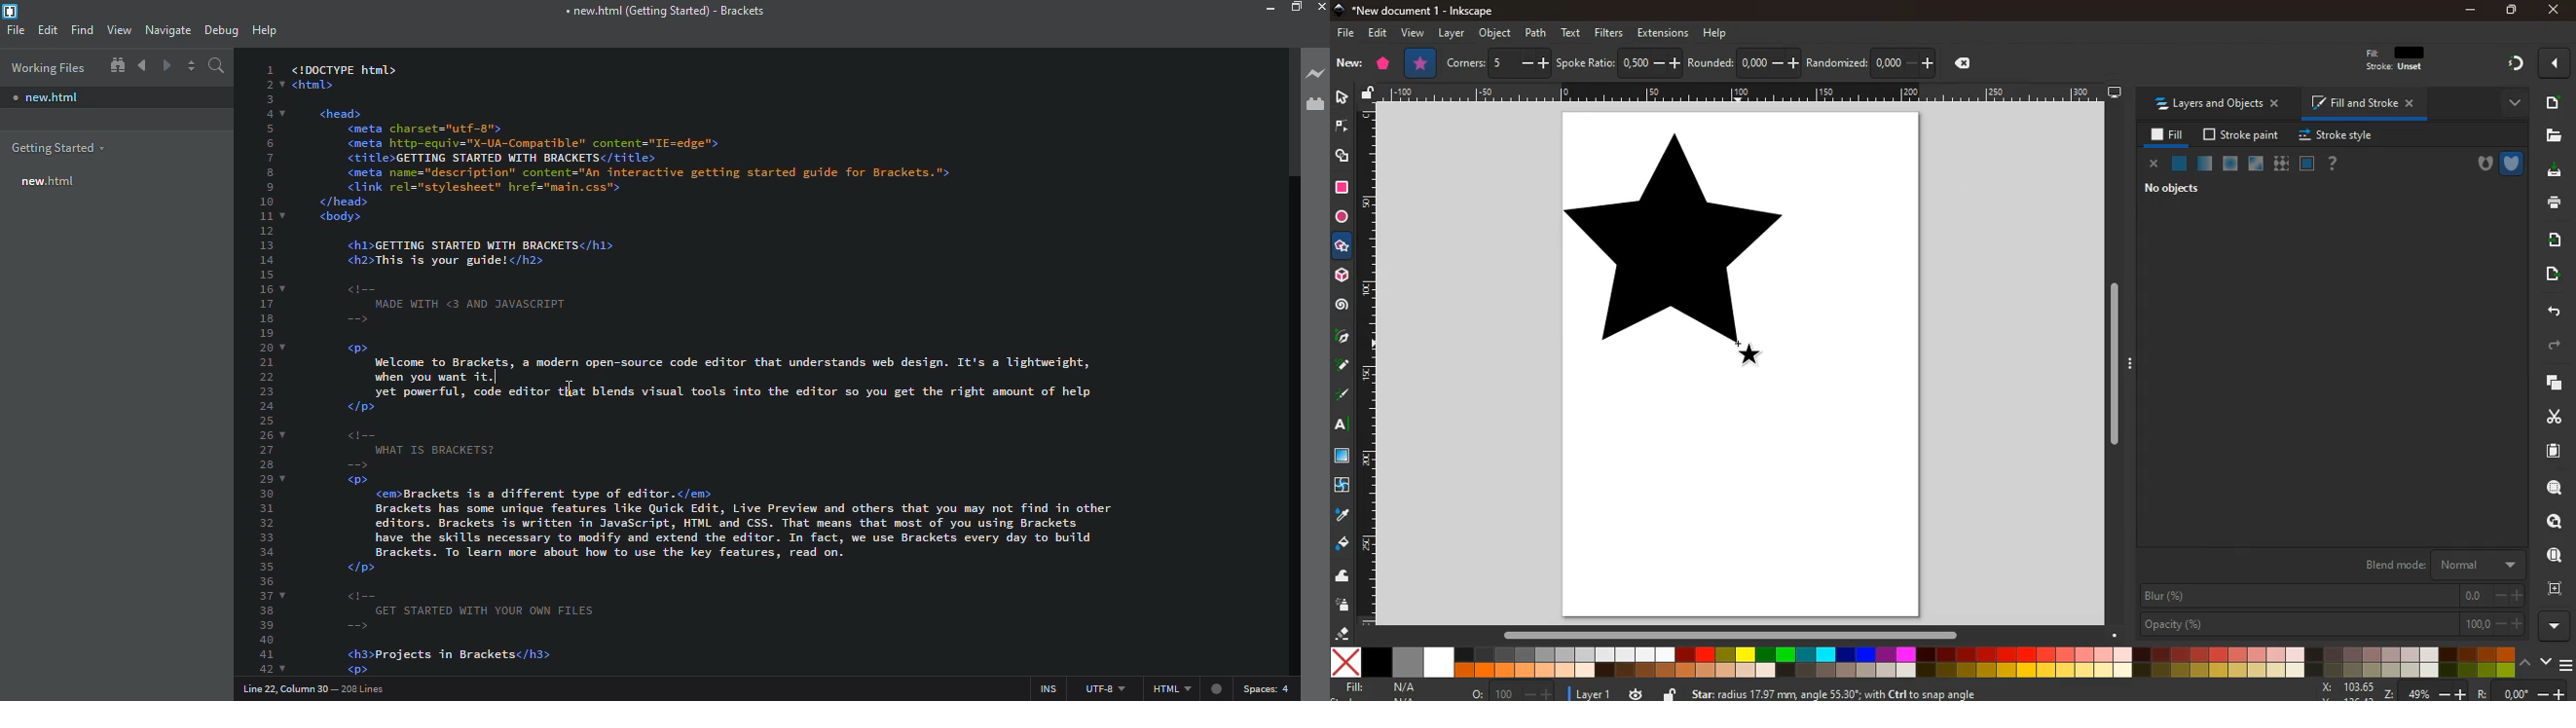 The image size is (2576, 728). Describe the element at coordinates (1344, 99) in the screenshot. I see `select` at that location.